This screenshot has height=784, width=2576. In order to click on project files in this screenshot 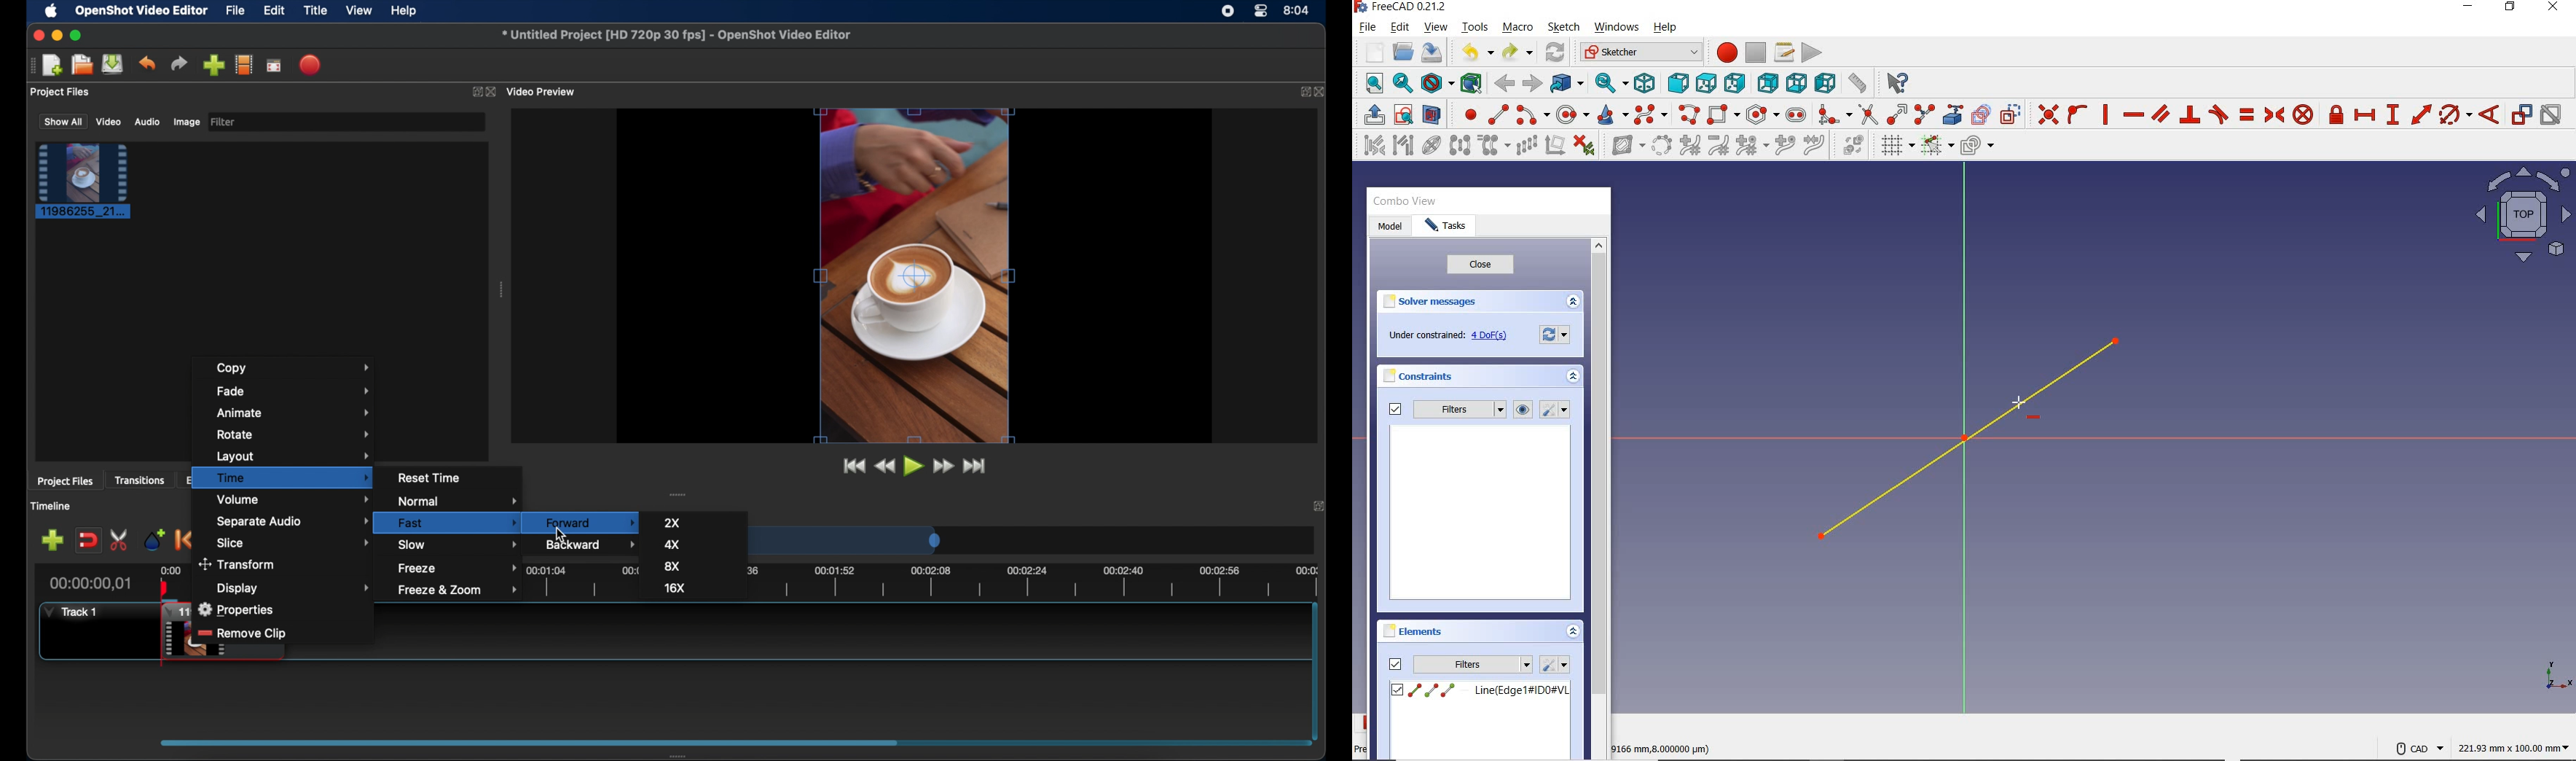, I will do `click(61, 92)`.